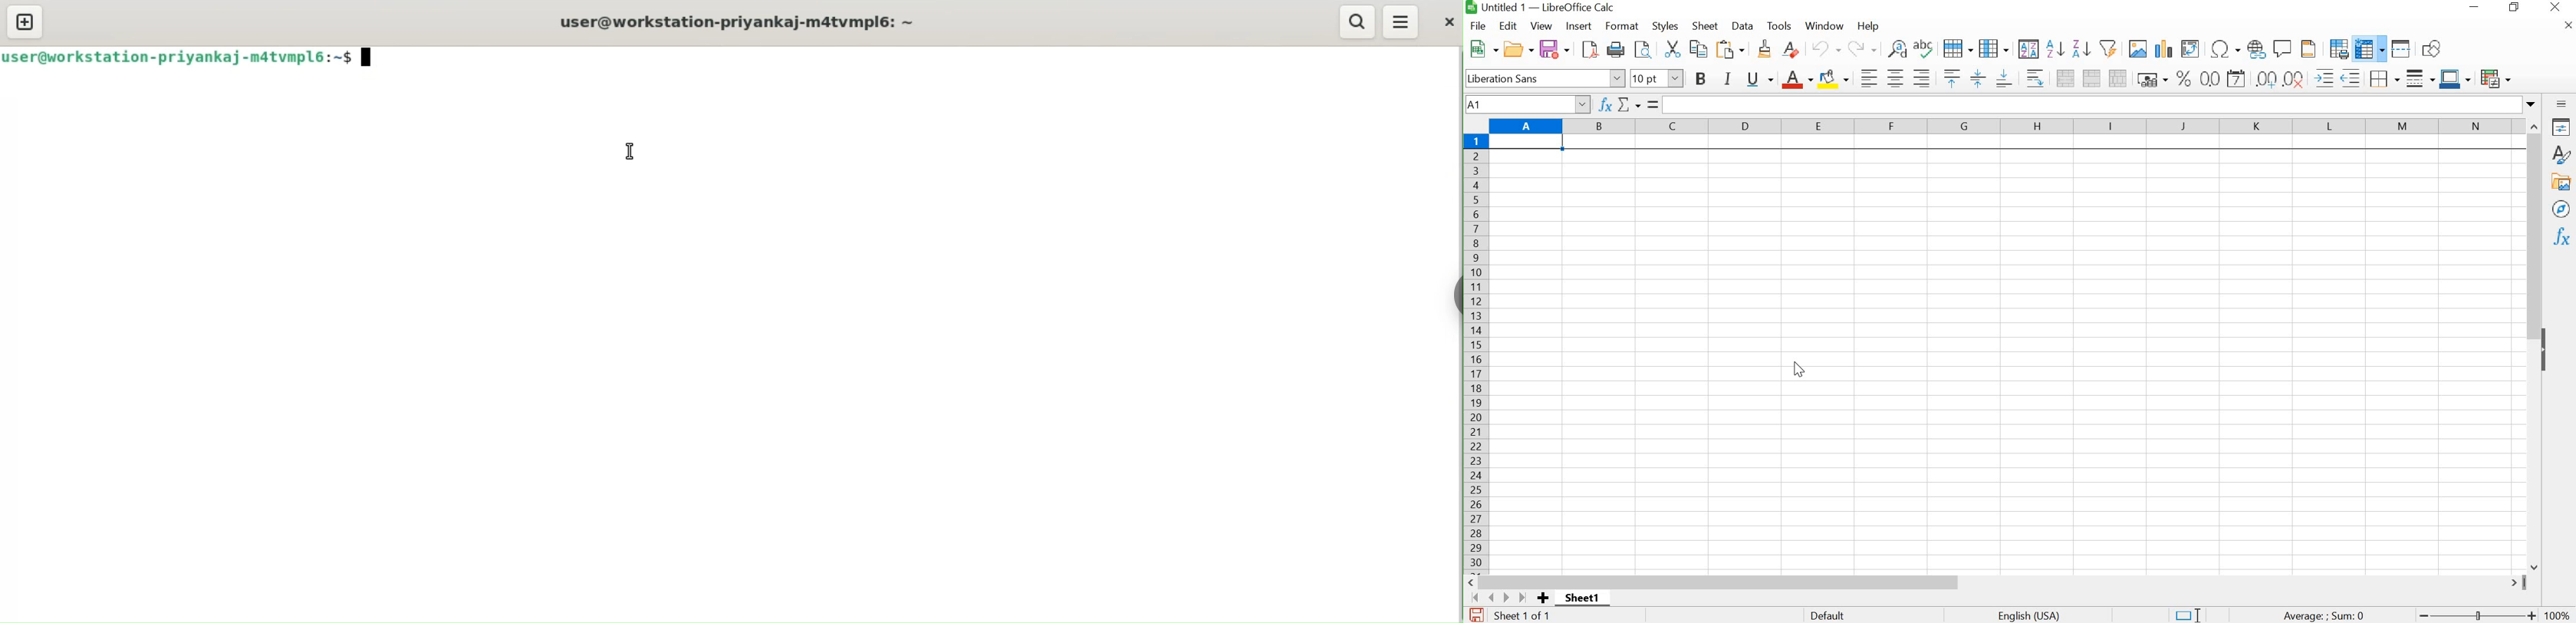  What do you see at coordinates (1554, 49) in the screenshot?
I see `SAVE` at bounding box center [1554, 49].